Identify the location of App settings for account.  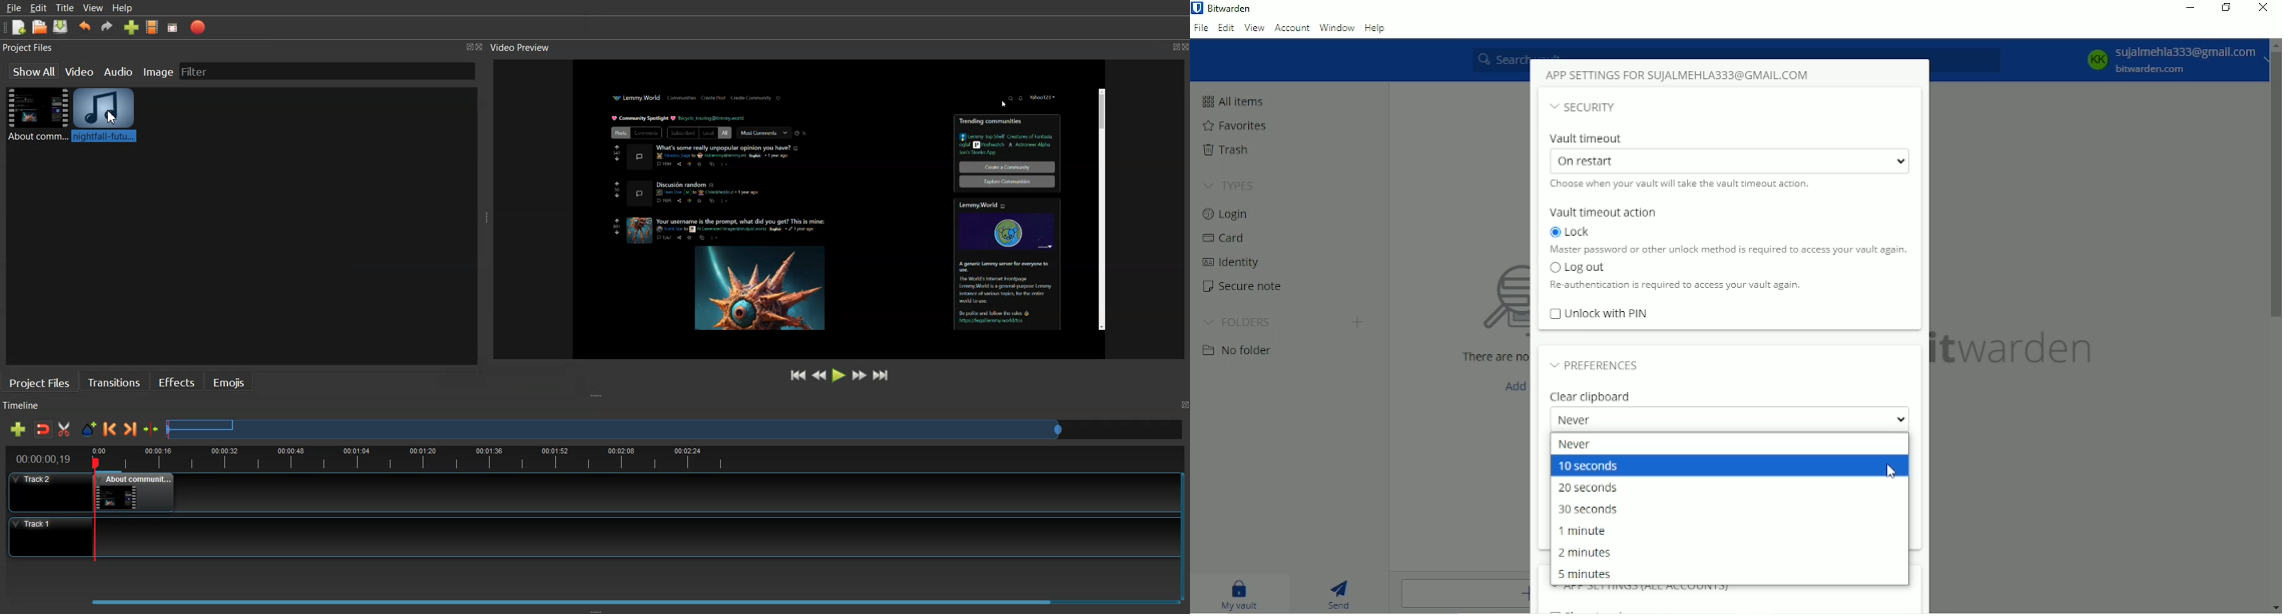
(1682, 74).